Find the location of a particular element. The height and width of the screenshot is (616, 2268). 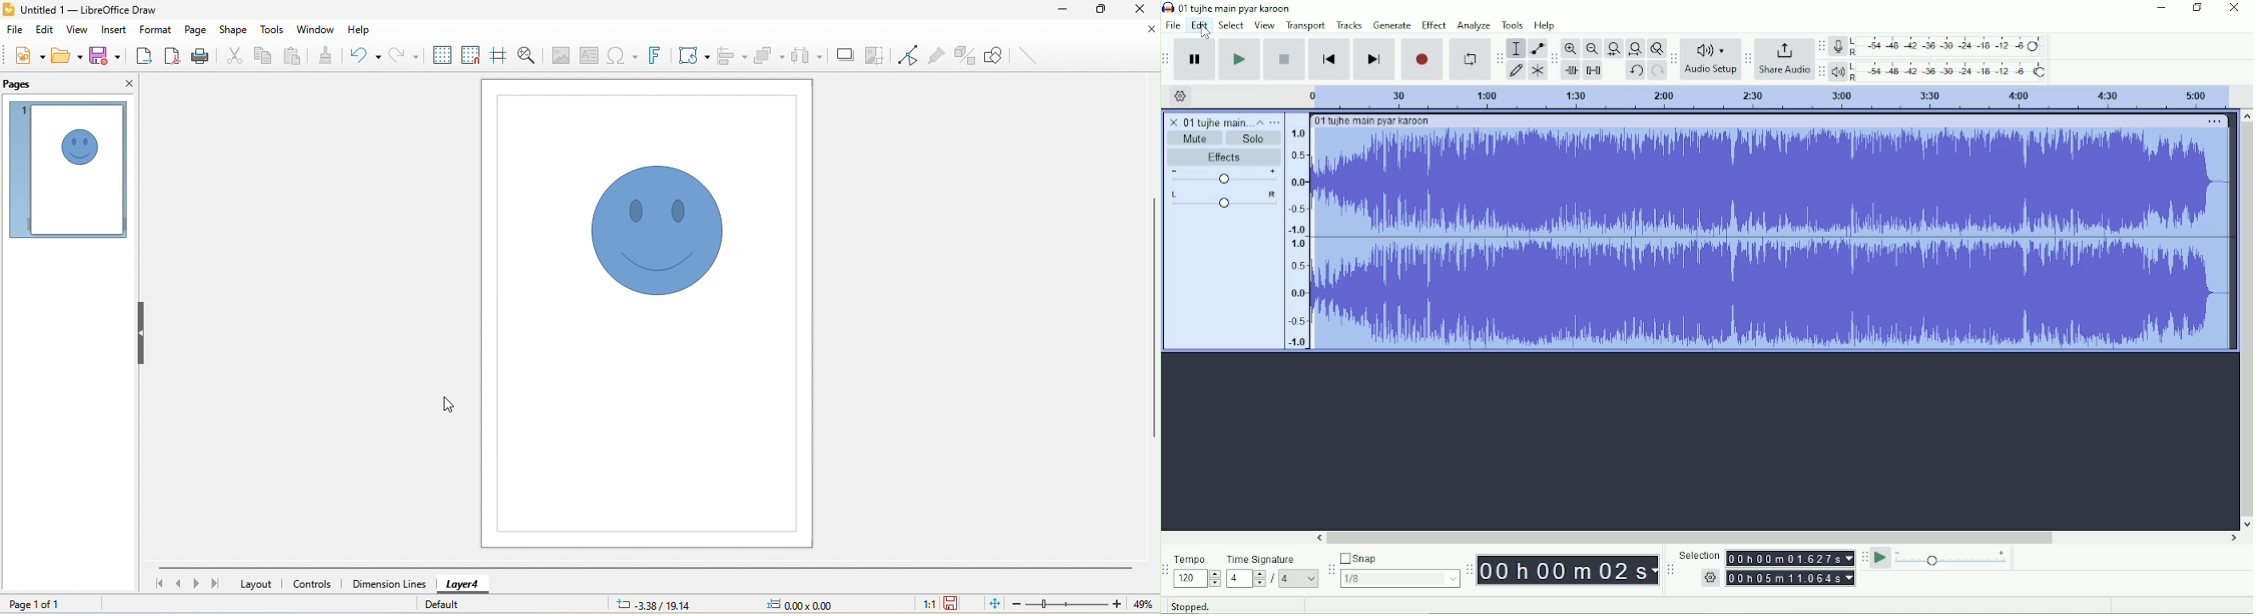

export is located at coordinates (142, 54).